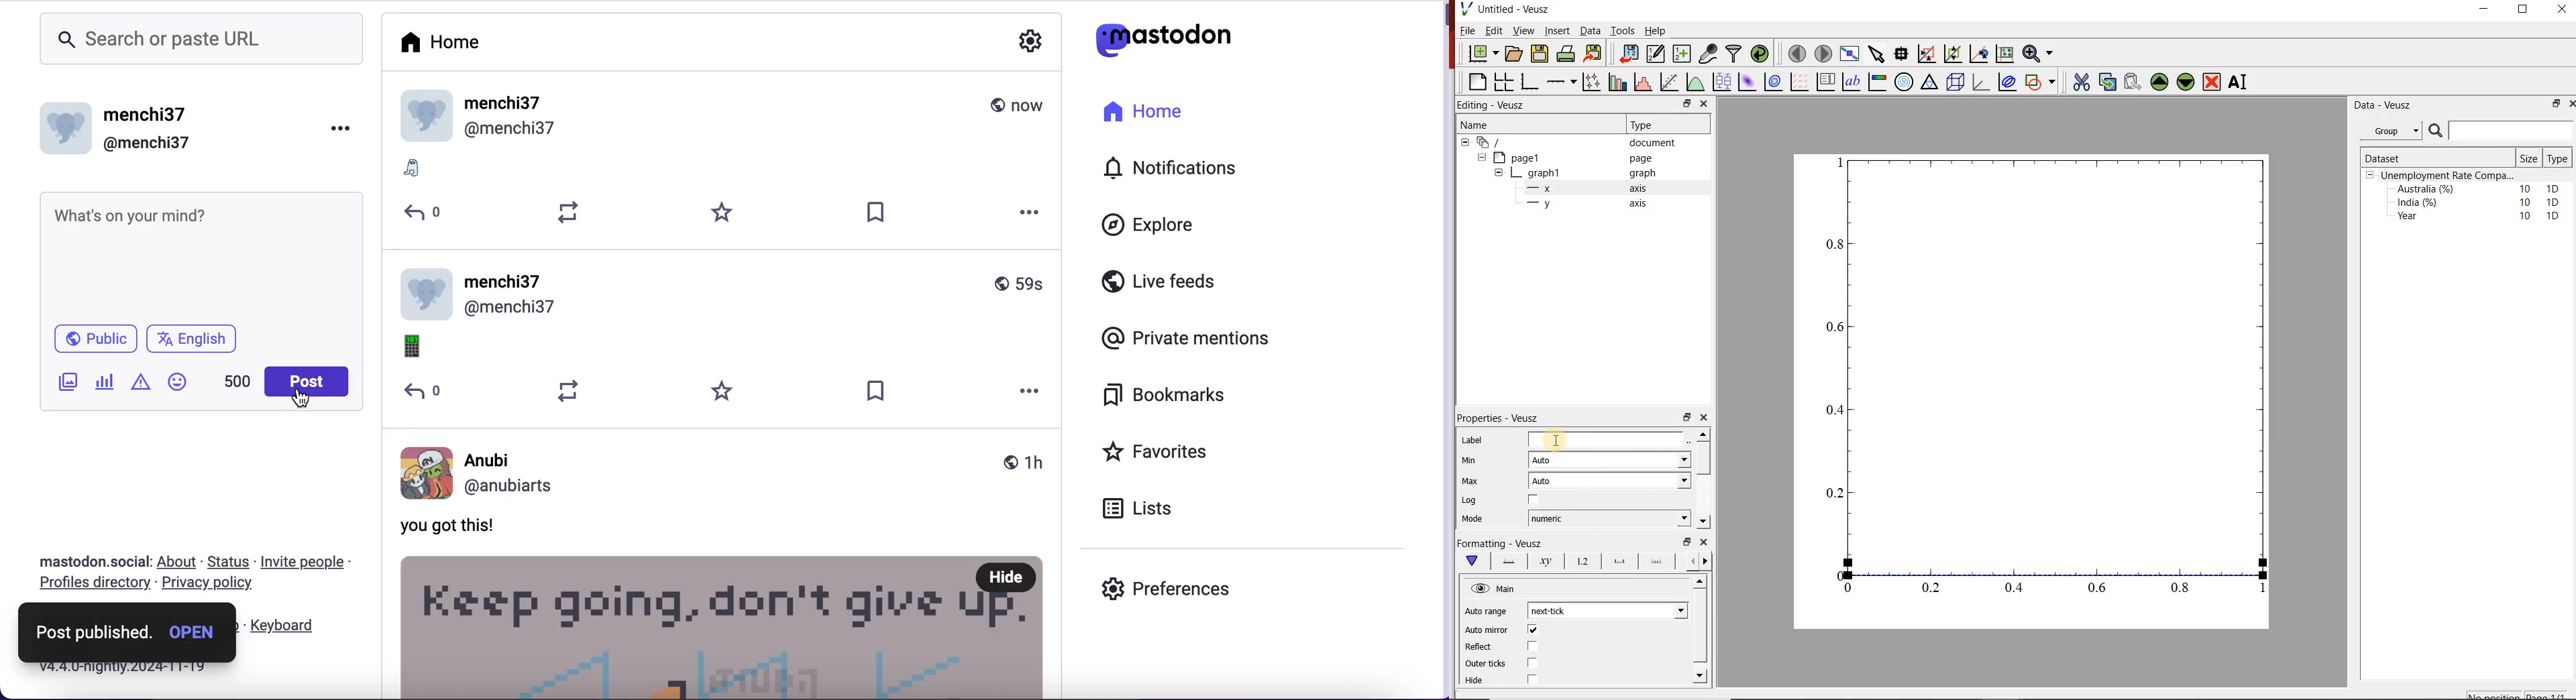 This screenshot has width=2576, height=700. Describe the element at coordinates (1482, 520) in the screenshot. I see `Mode` at that location.